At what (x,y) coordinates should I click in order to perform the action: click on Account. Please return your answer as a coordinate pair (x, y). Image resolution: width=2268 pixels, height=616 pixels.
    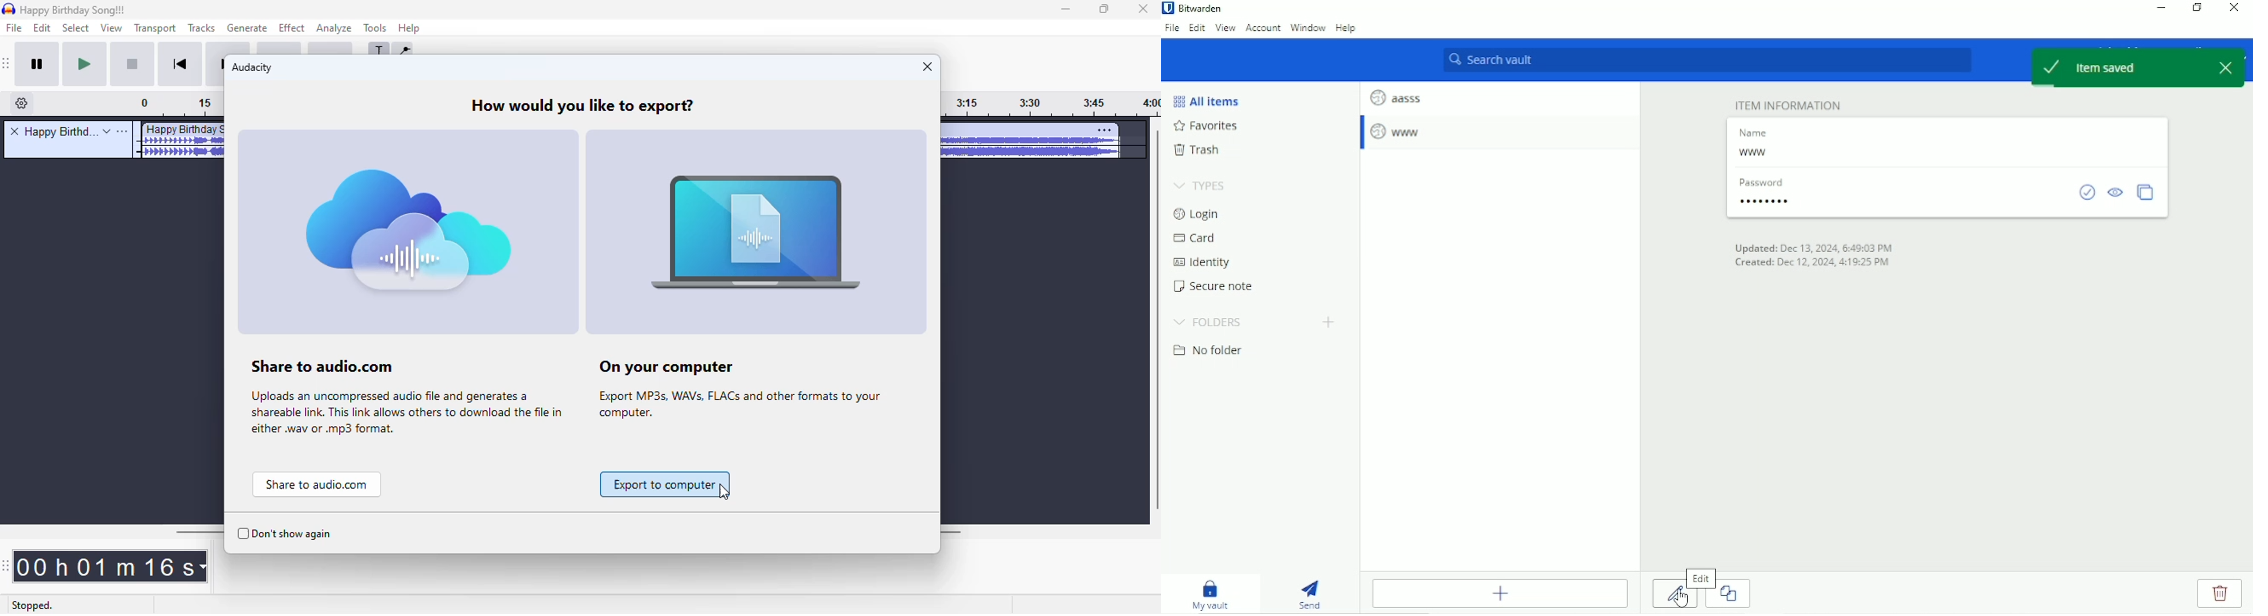
    Looking at the image, I should click on (1262, 29).